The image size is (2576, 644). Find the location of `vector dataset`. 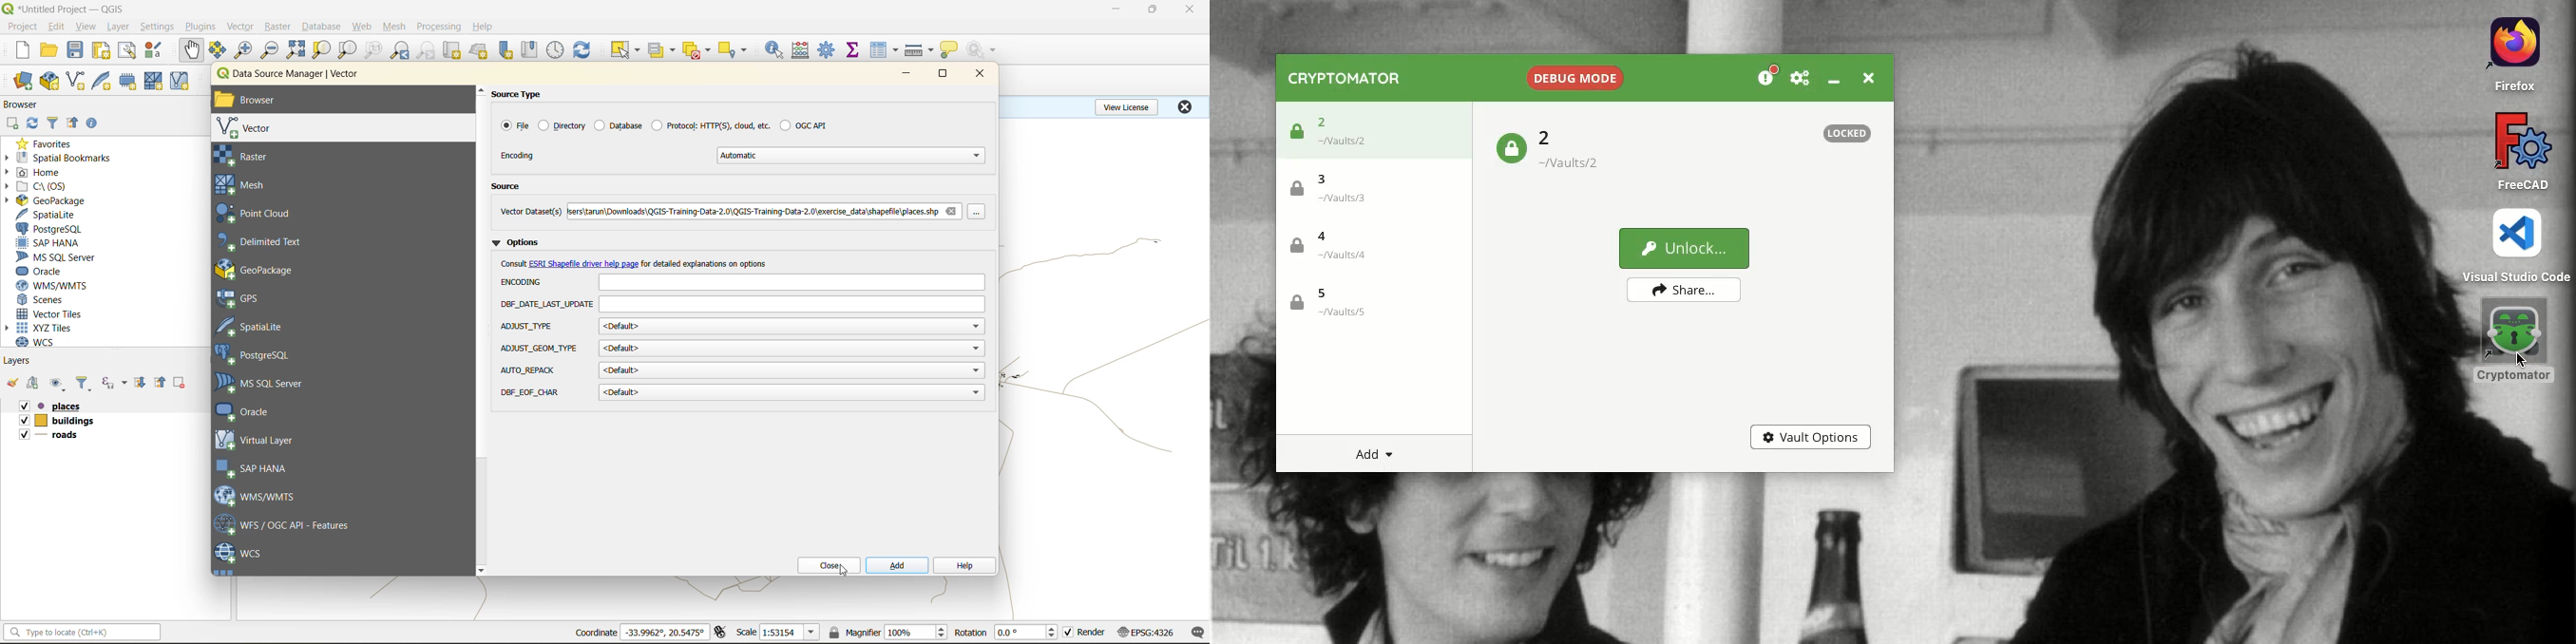

vector dataset is located at coordinates (531, 210).